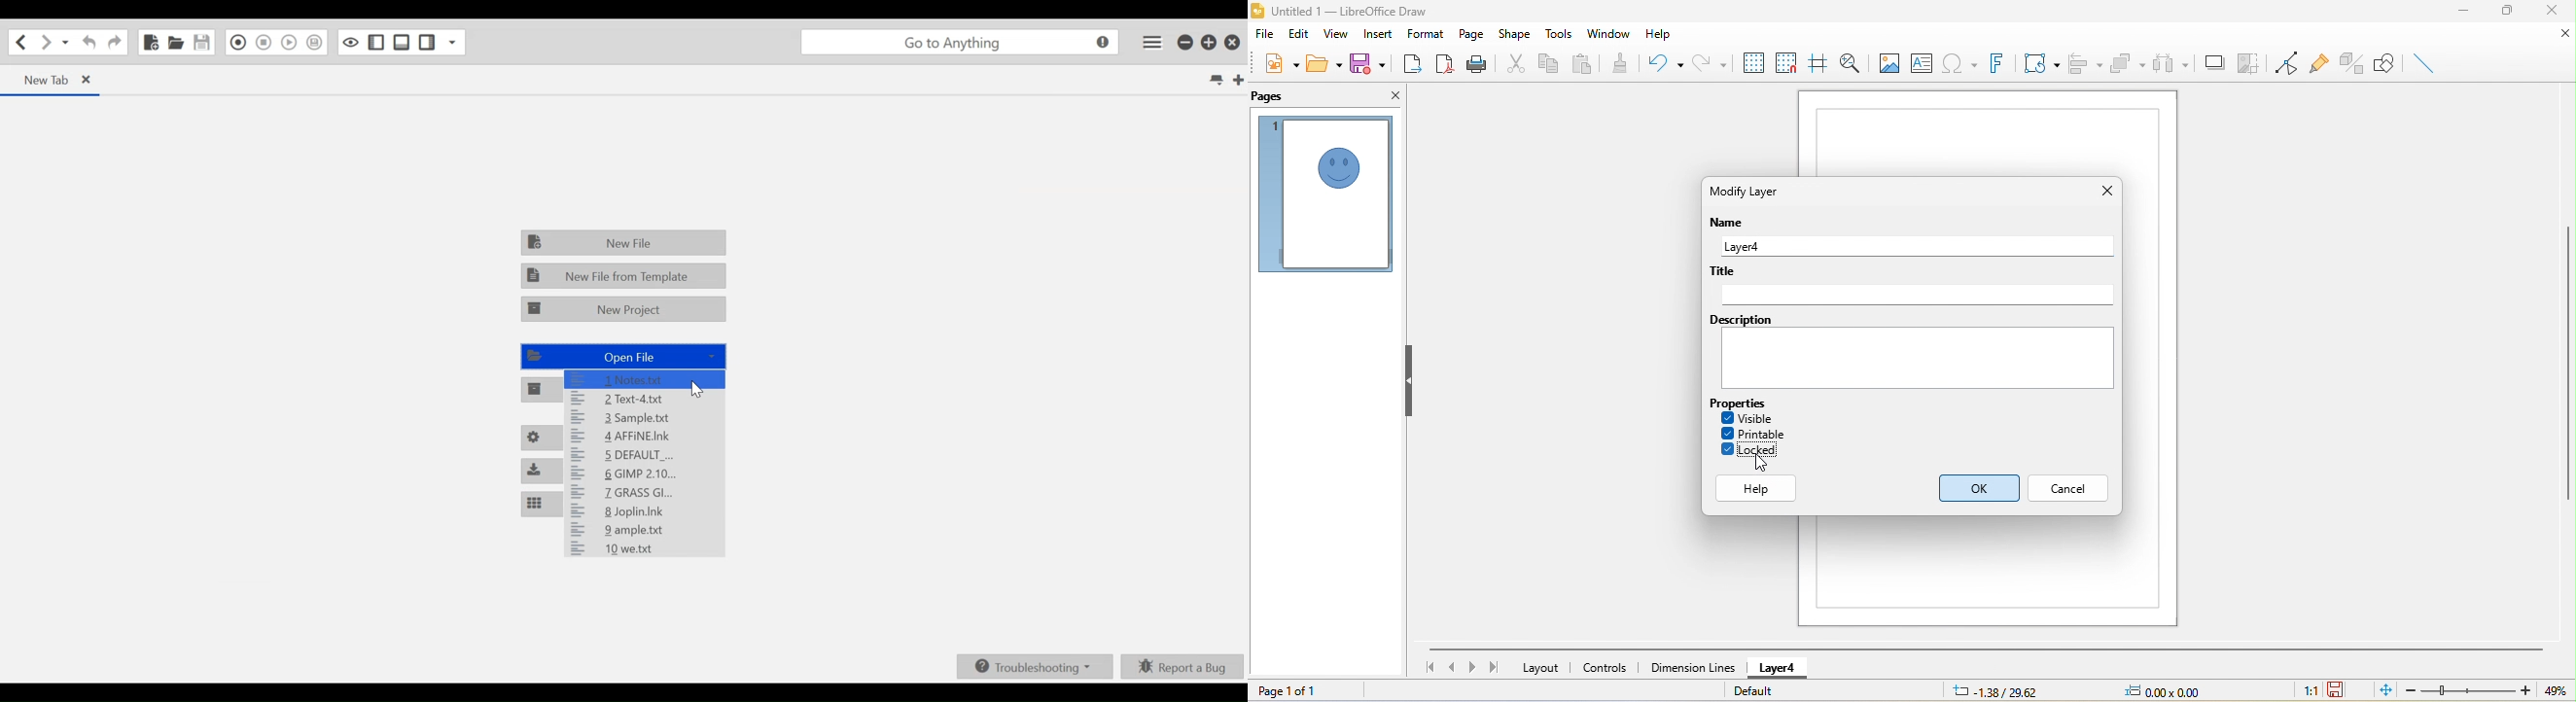  What do you see at coordinates (427, 43) in the screenshot?
I see `Show/hide Right Pane` at bounding box center [427, 43].